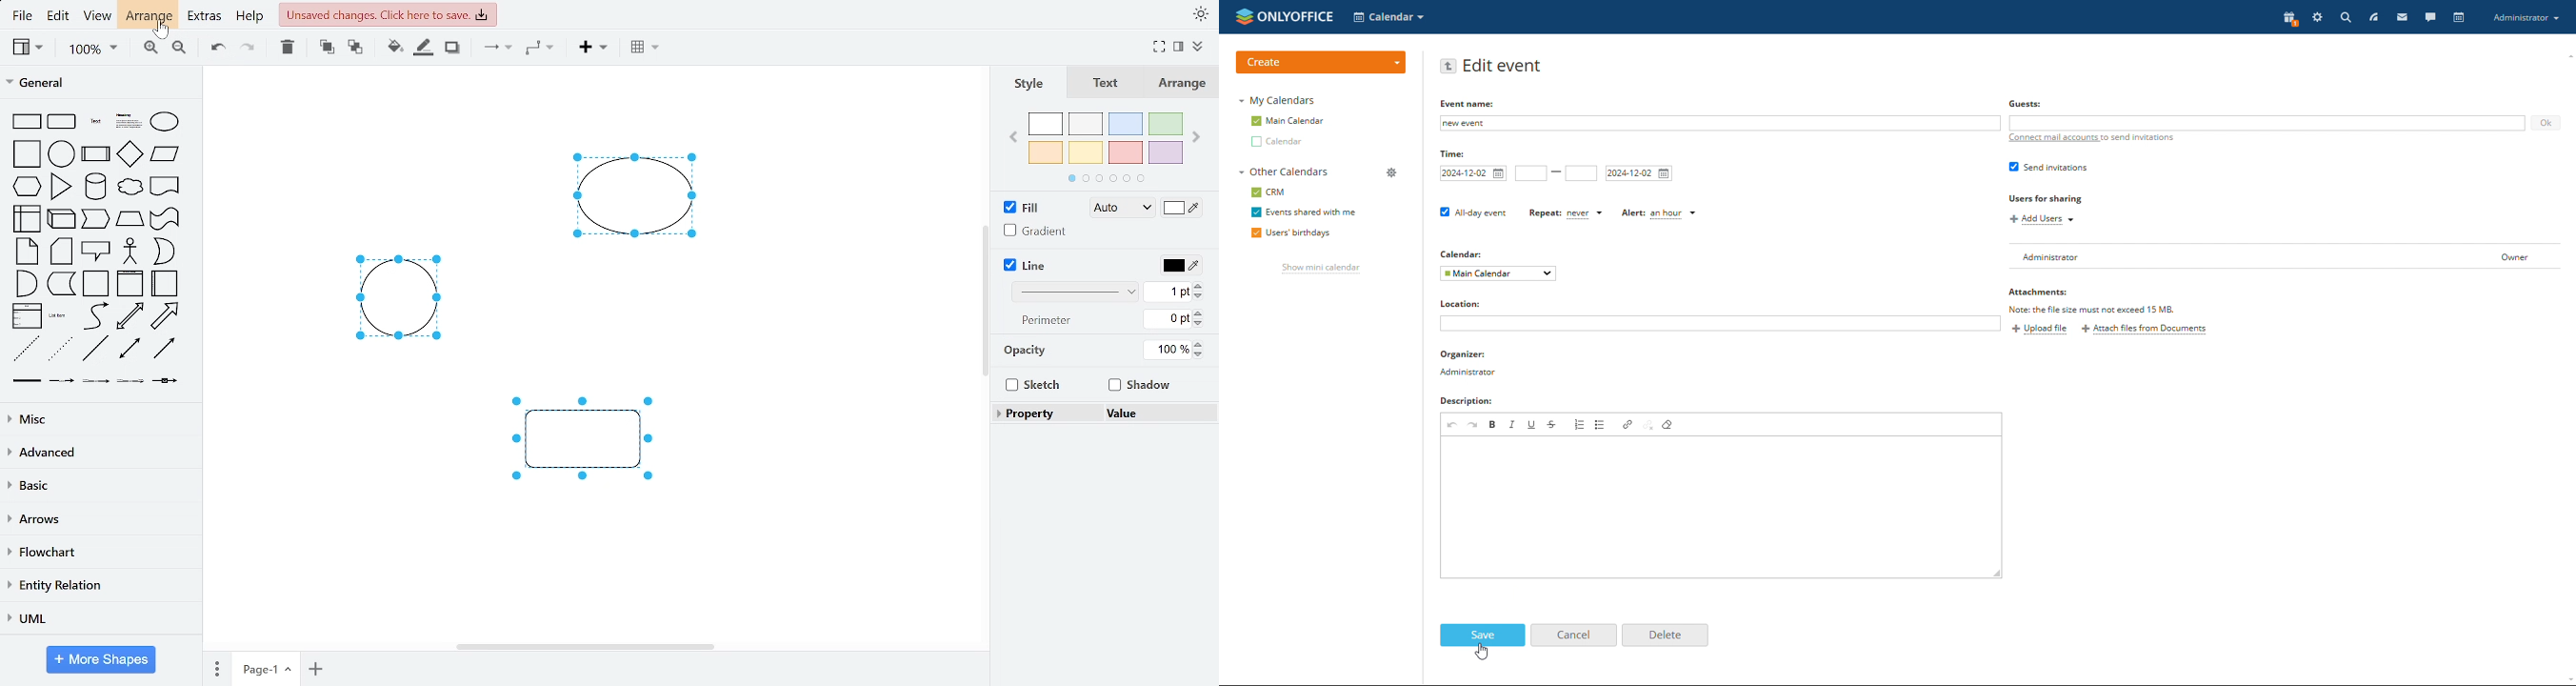 The height and width of the screenshot is (700, 2576). What do you see at coordinates (95, 220) in the screenshot?
I see `step` at bounding box center [95, 220].